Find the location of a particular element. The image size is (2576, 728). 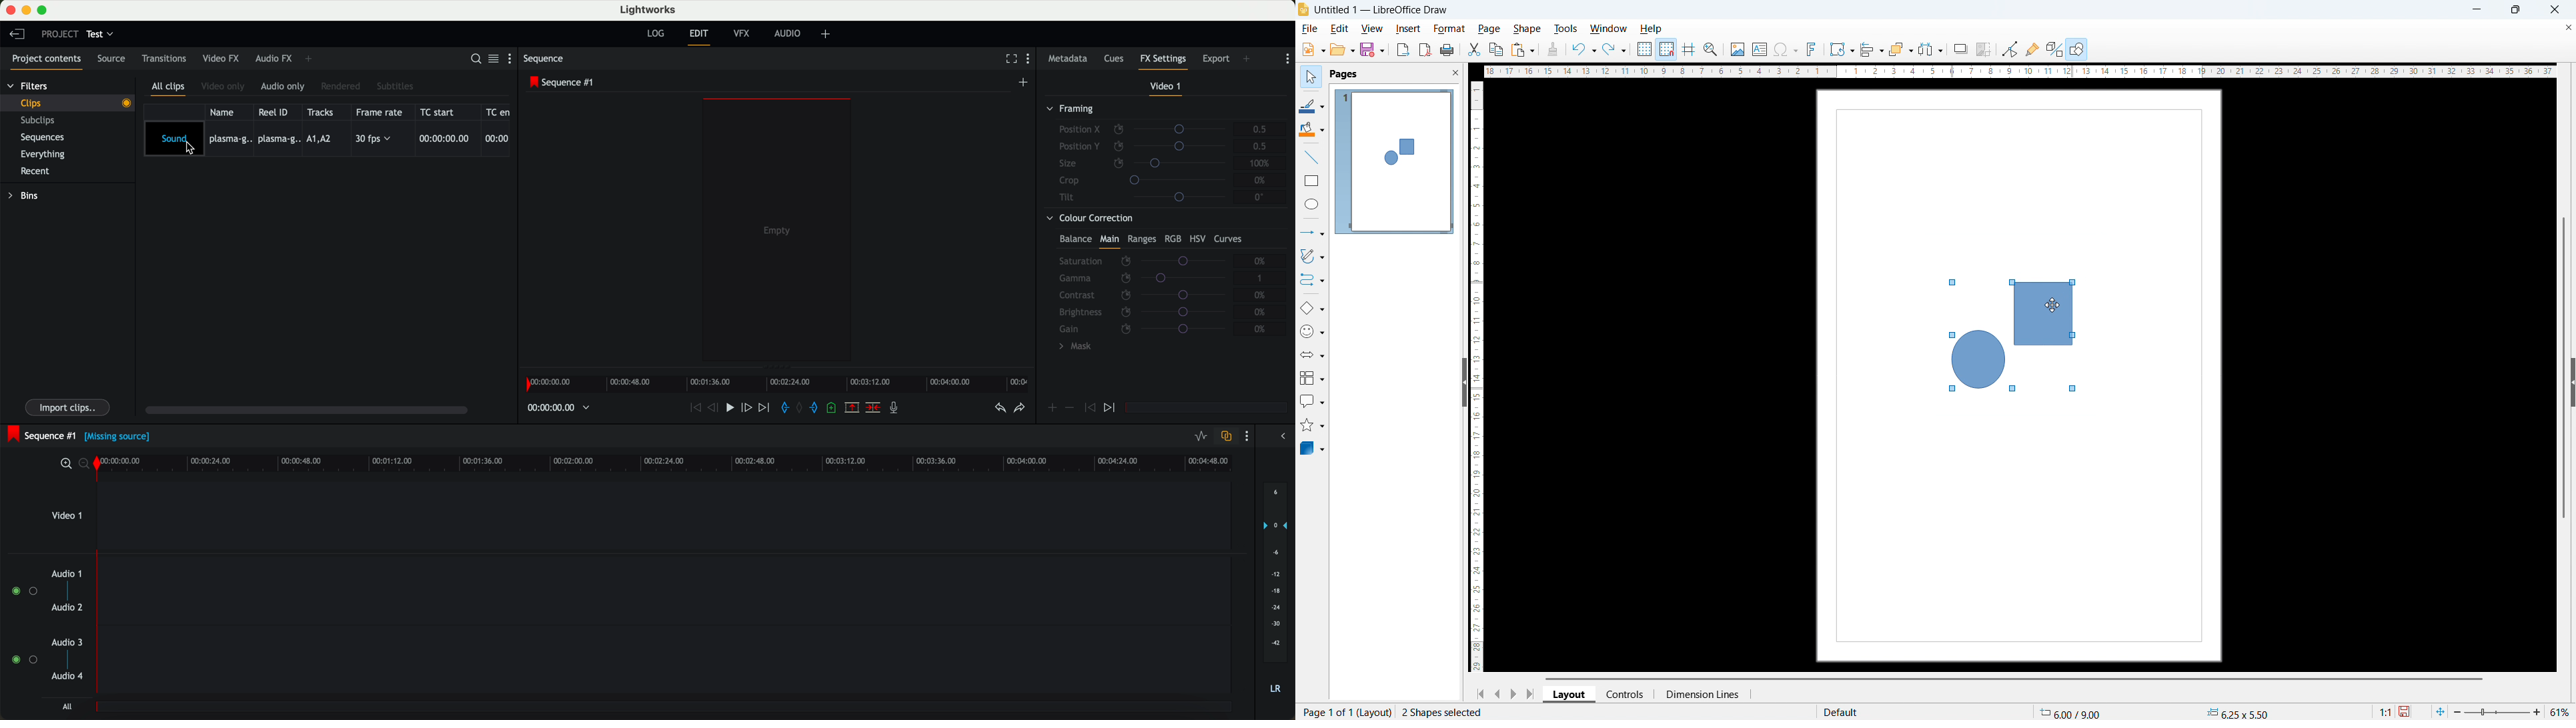

show settings menu is located at coordinates (512, 60).